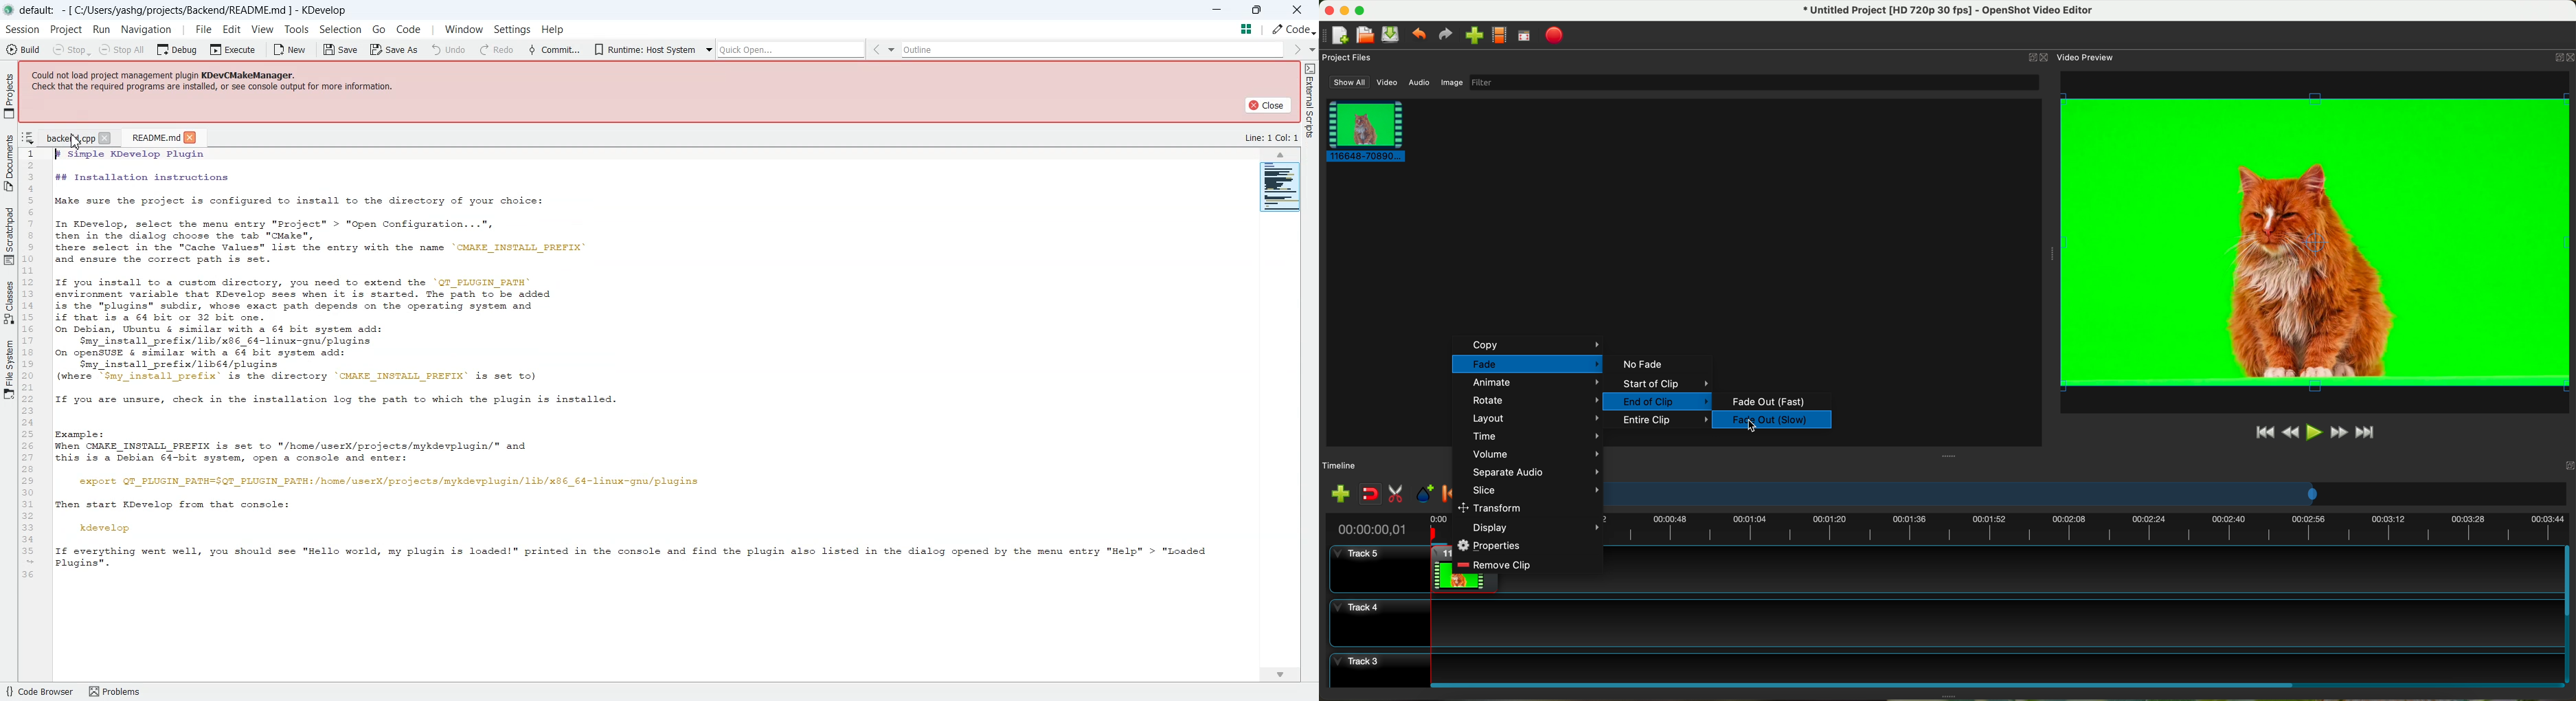 This screenshot has height=728, width=2576. What do you see at coordinates (78, 142) in the screenshot?
I see `cursor` at bounding box center [78, 142].